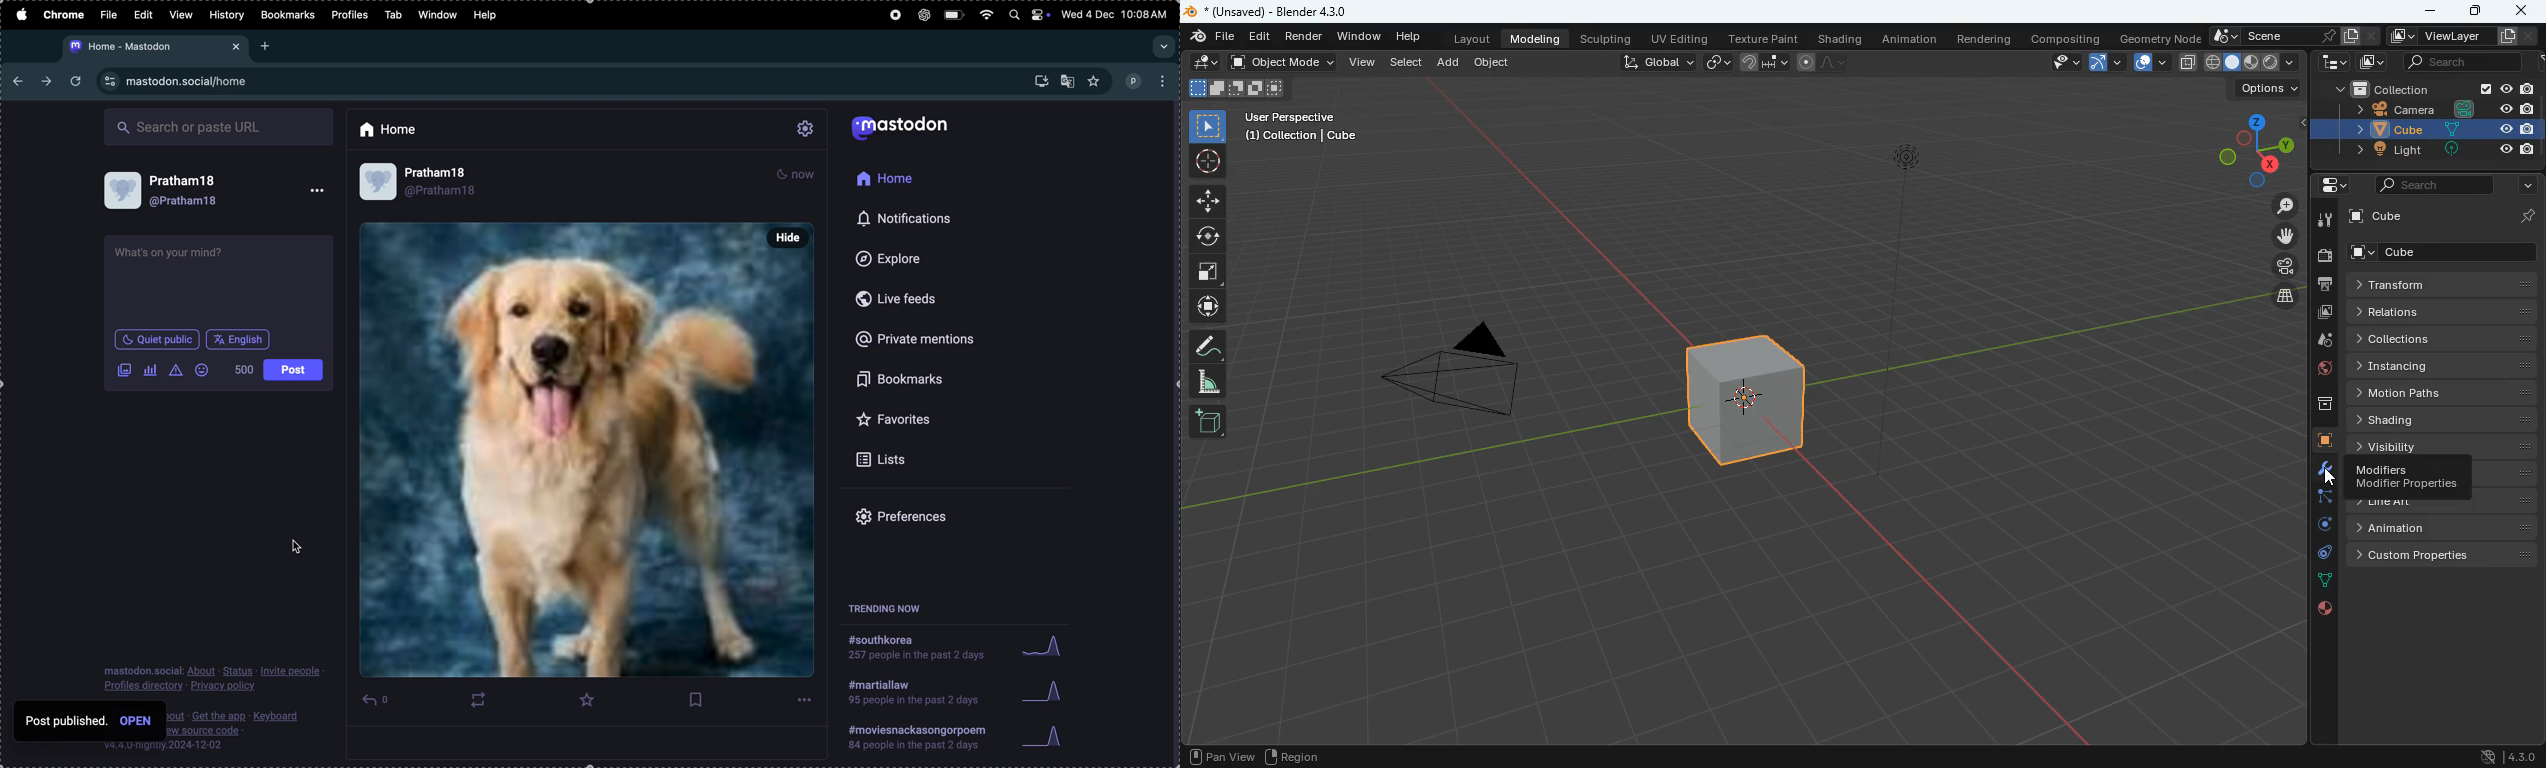  What do you see at coordinates (2278, 299) in the screenshot?
I see `layers` at bounding box center [2278, 299].